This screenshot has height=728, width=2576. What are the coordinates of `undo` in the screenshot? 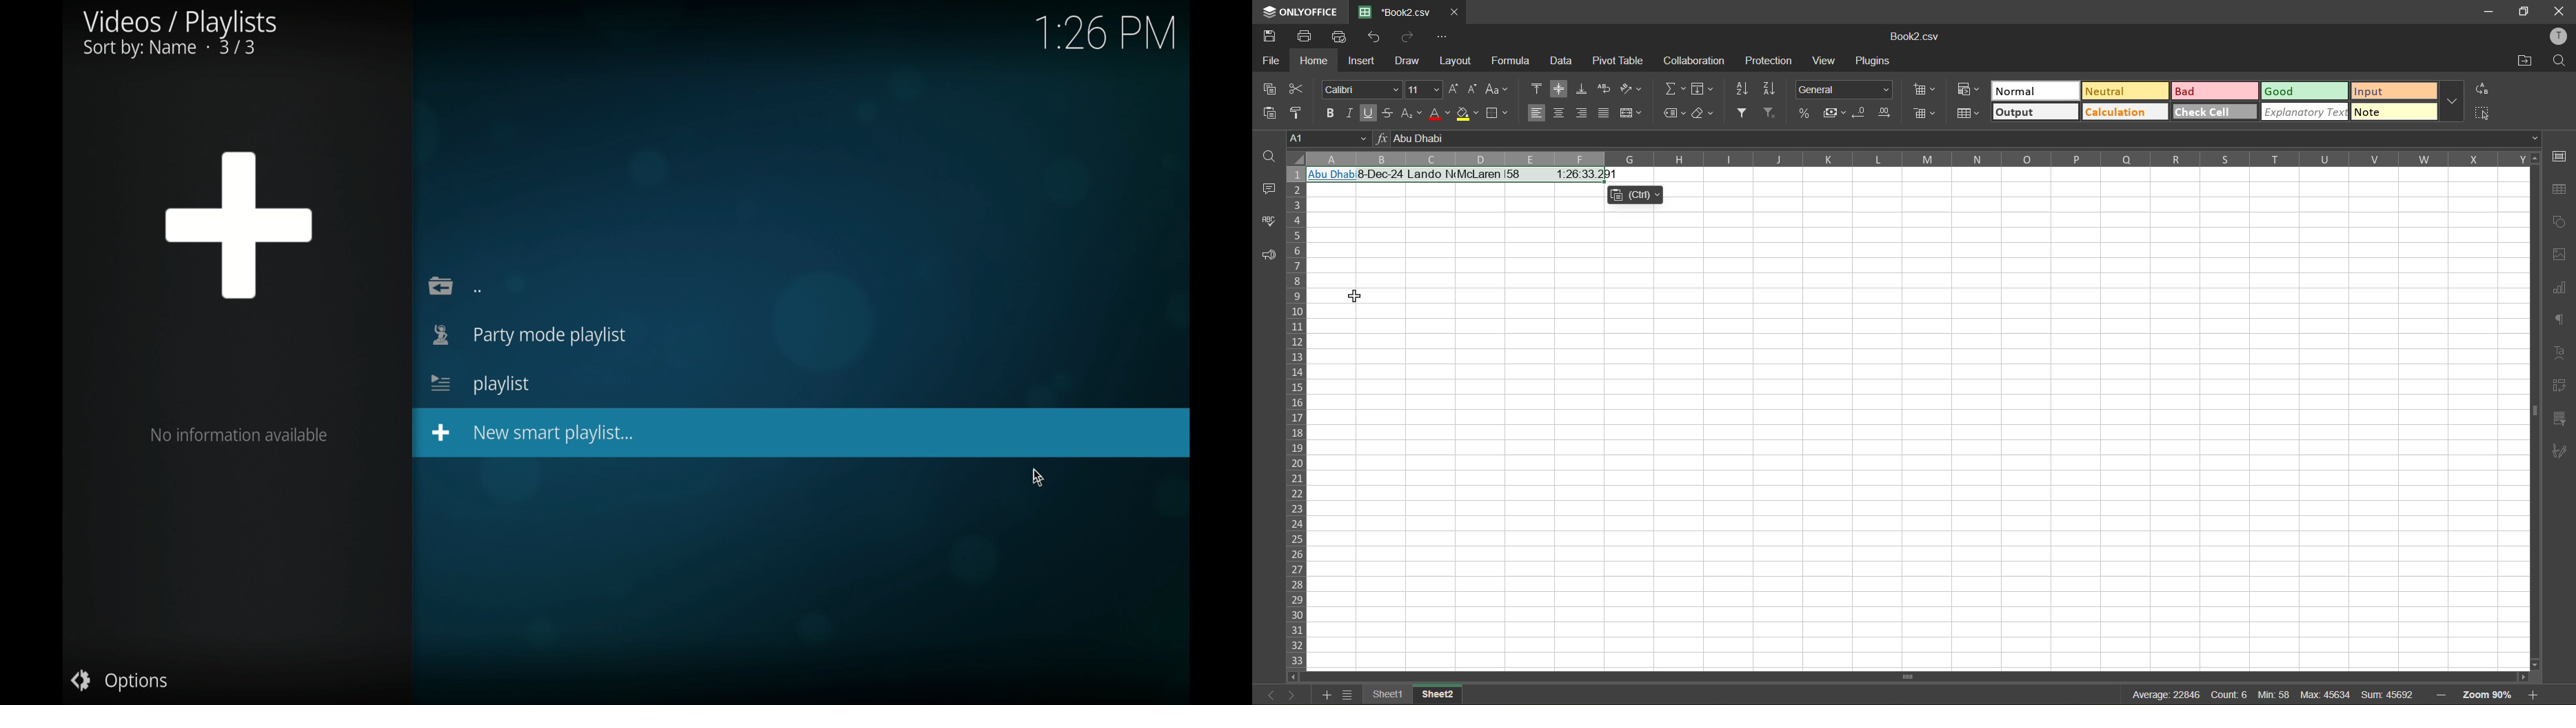 It's located at (1373, 37).